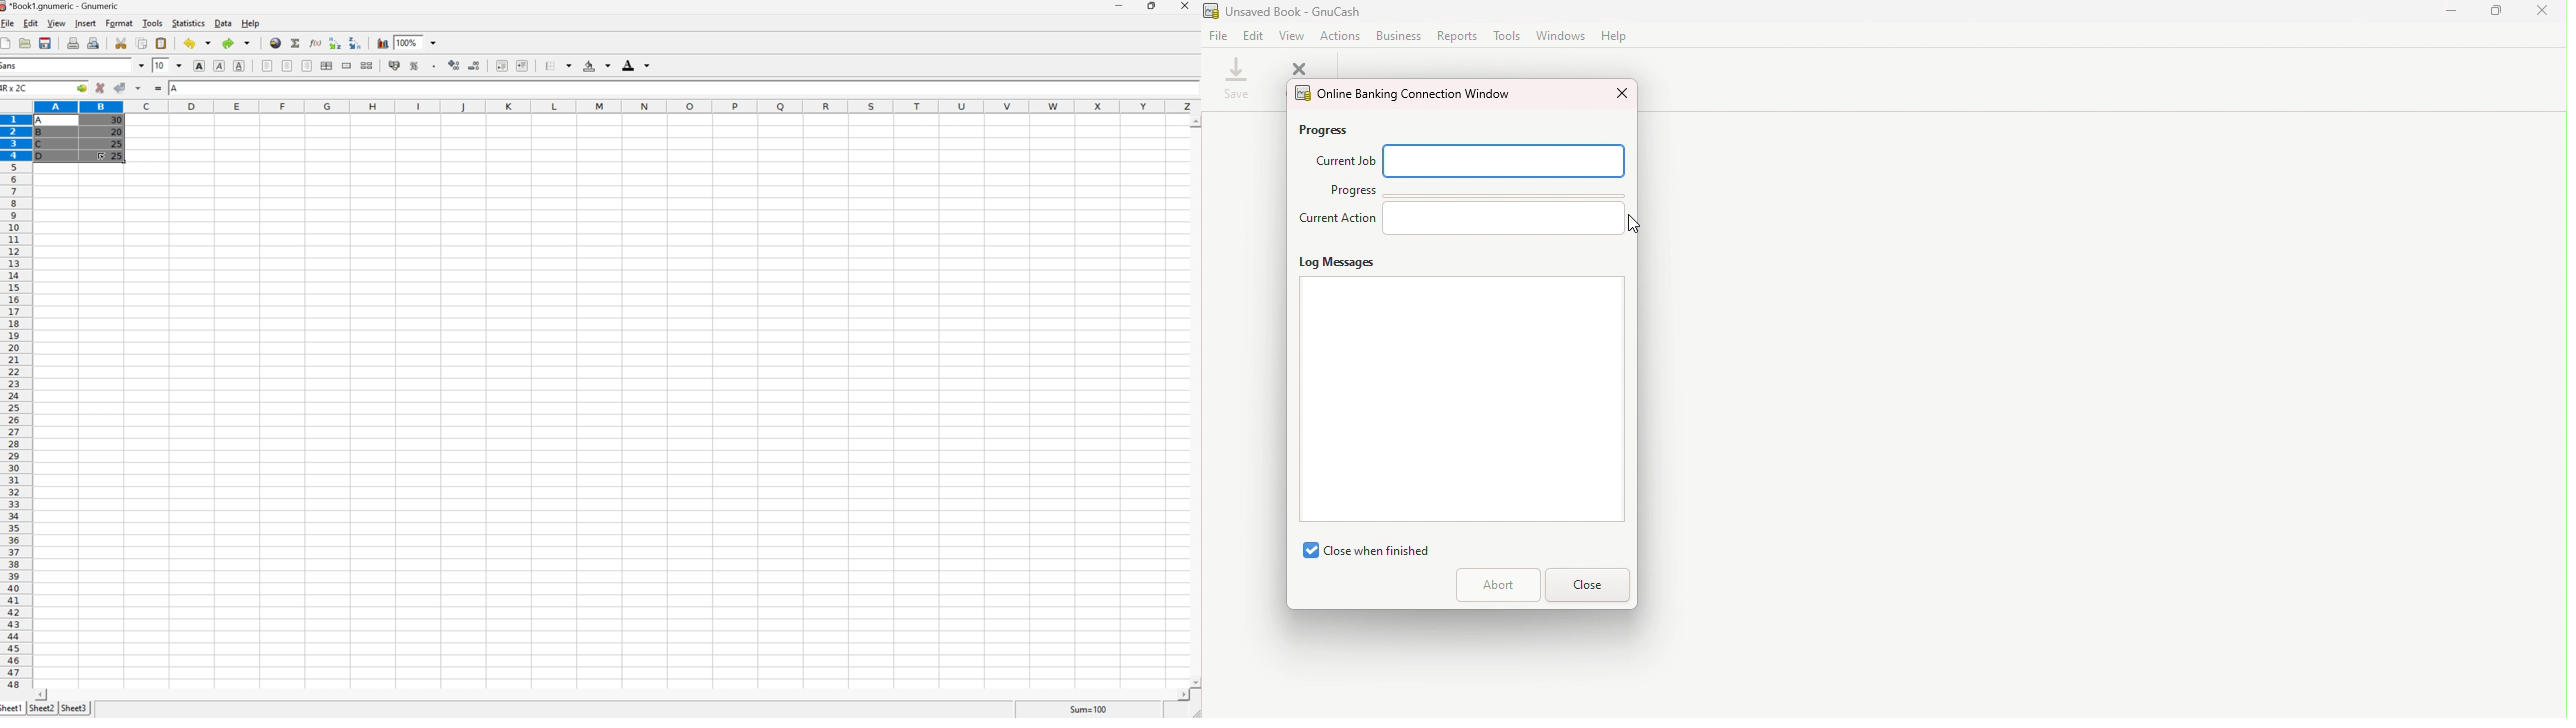  I want to click on Drop Down, so click(180, 65).